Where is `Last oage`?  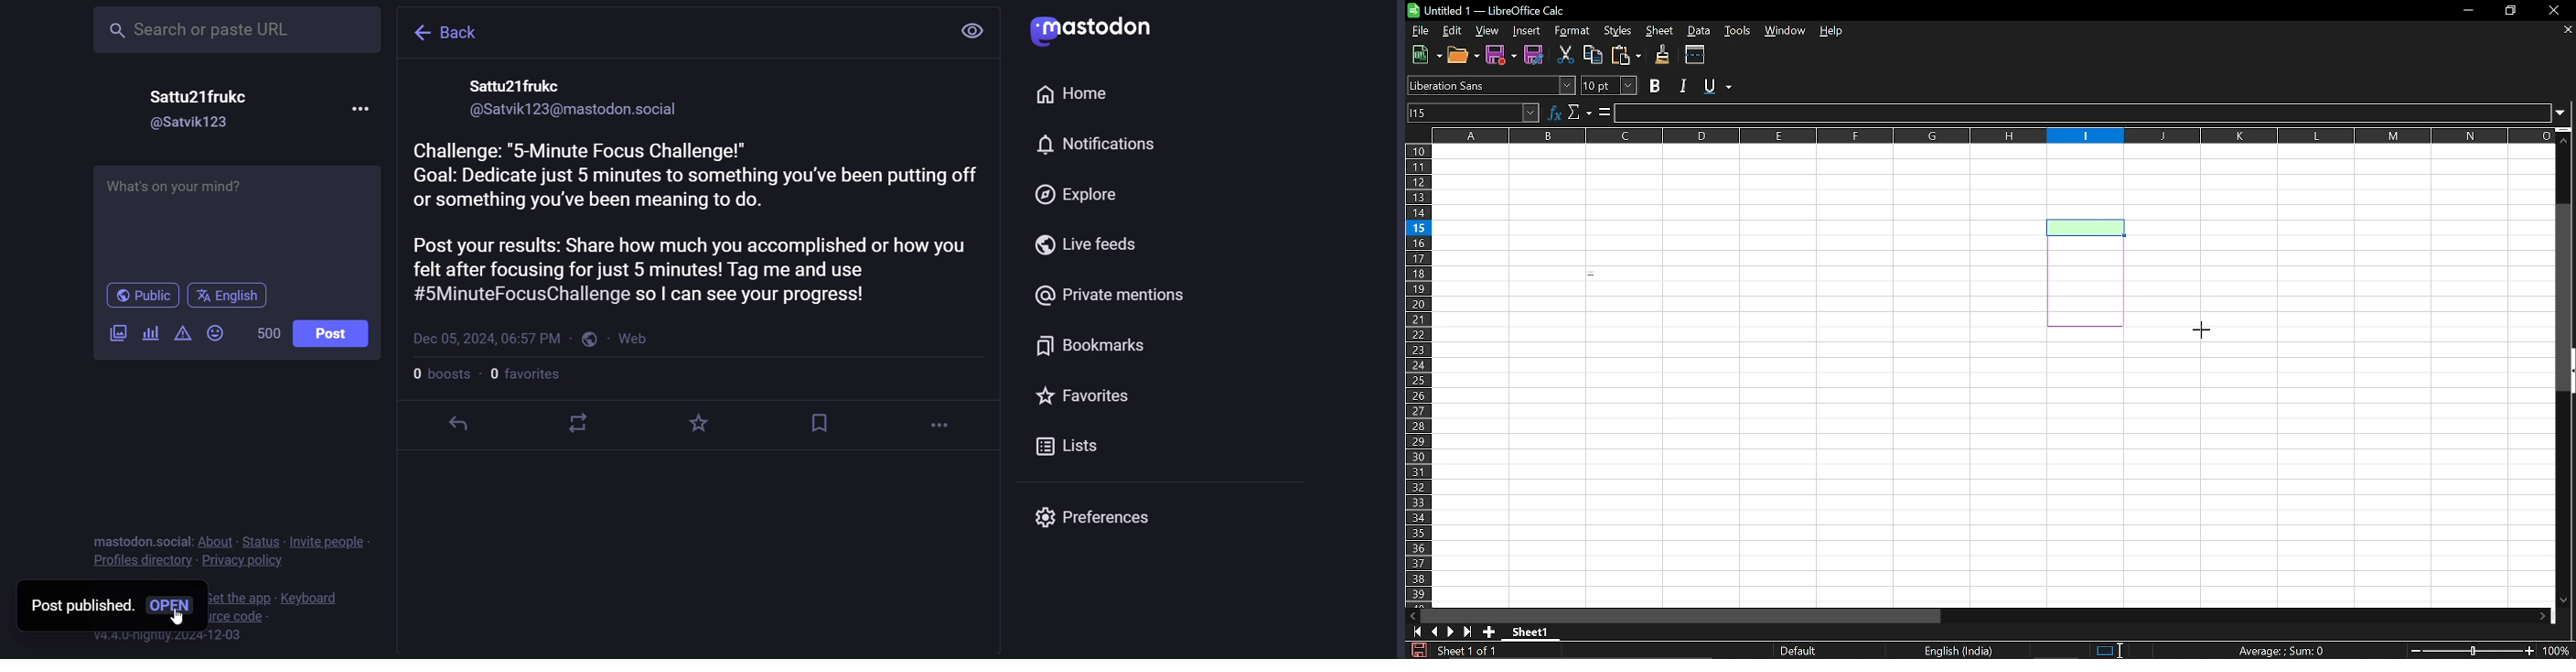
Last oage is located at coordinates (1469, 632).